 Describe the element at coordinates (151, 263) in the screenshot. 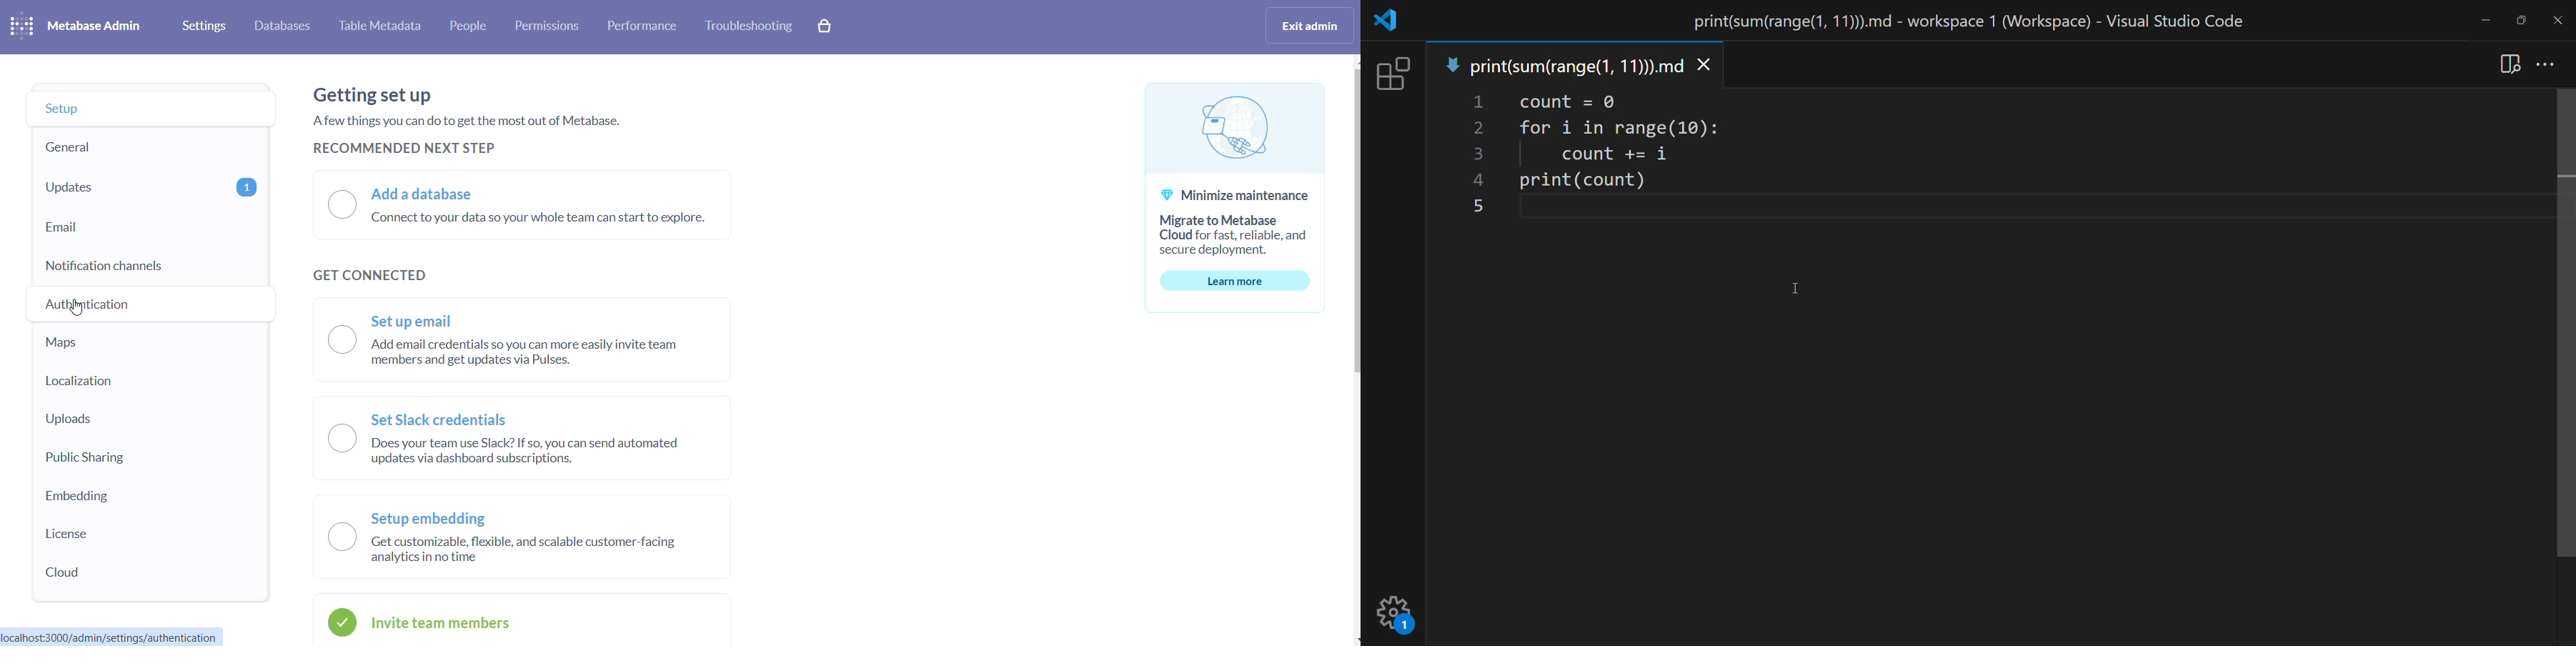

I see `notification channel` at that location.